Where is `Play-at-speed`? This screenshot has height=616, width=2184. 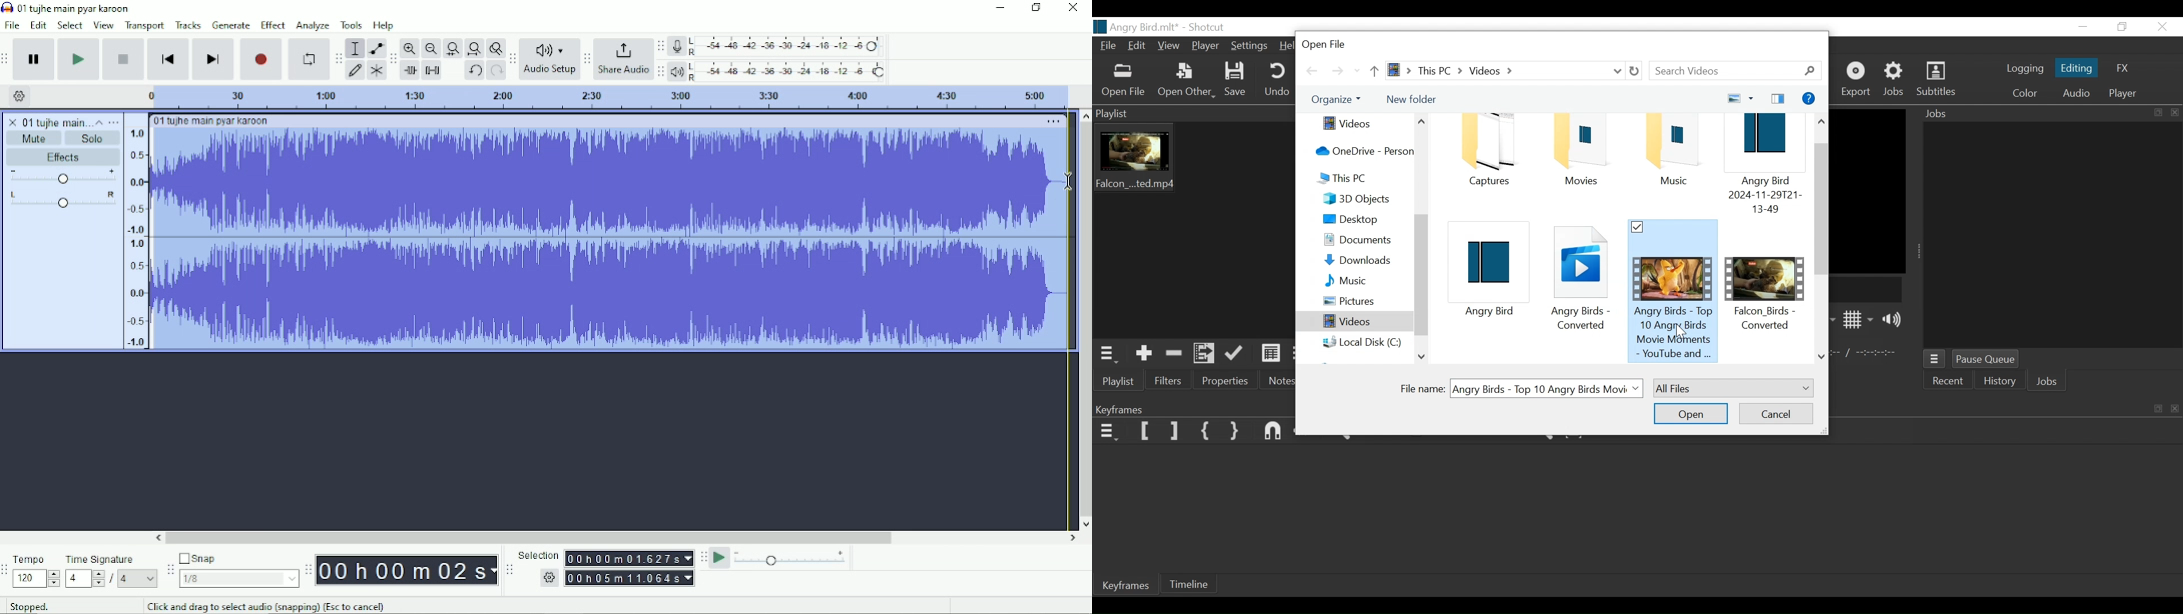 Play-at-speed is located at coordinates (720, 558).